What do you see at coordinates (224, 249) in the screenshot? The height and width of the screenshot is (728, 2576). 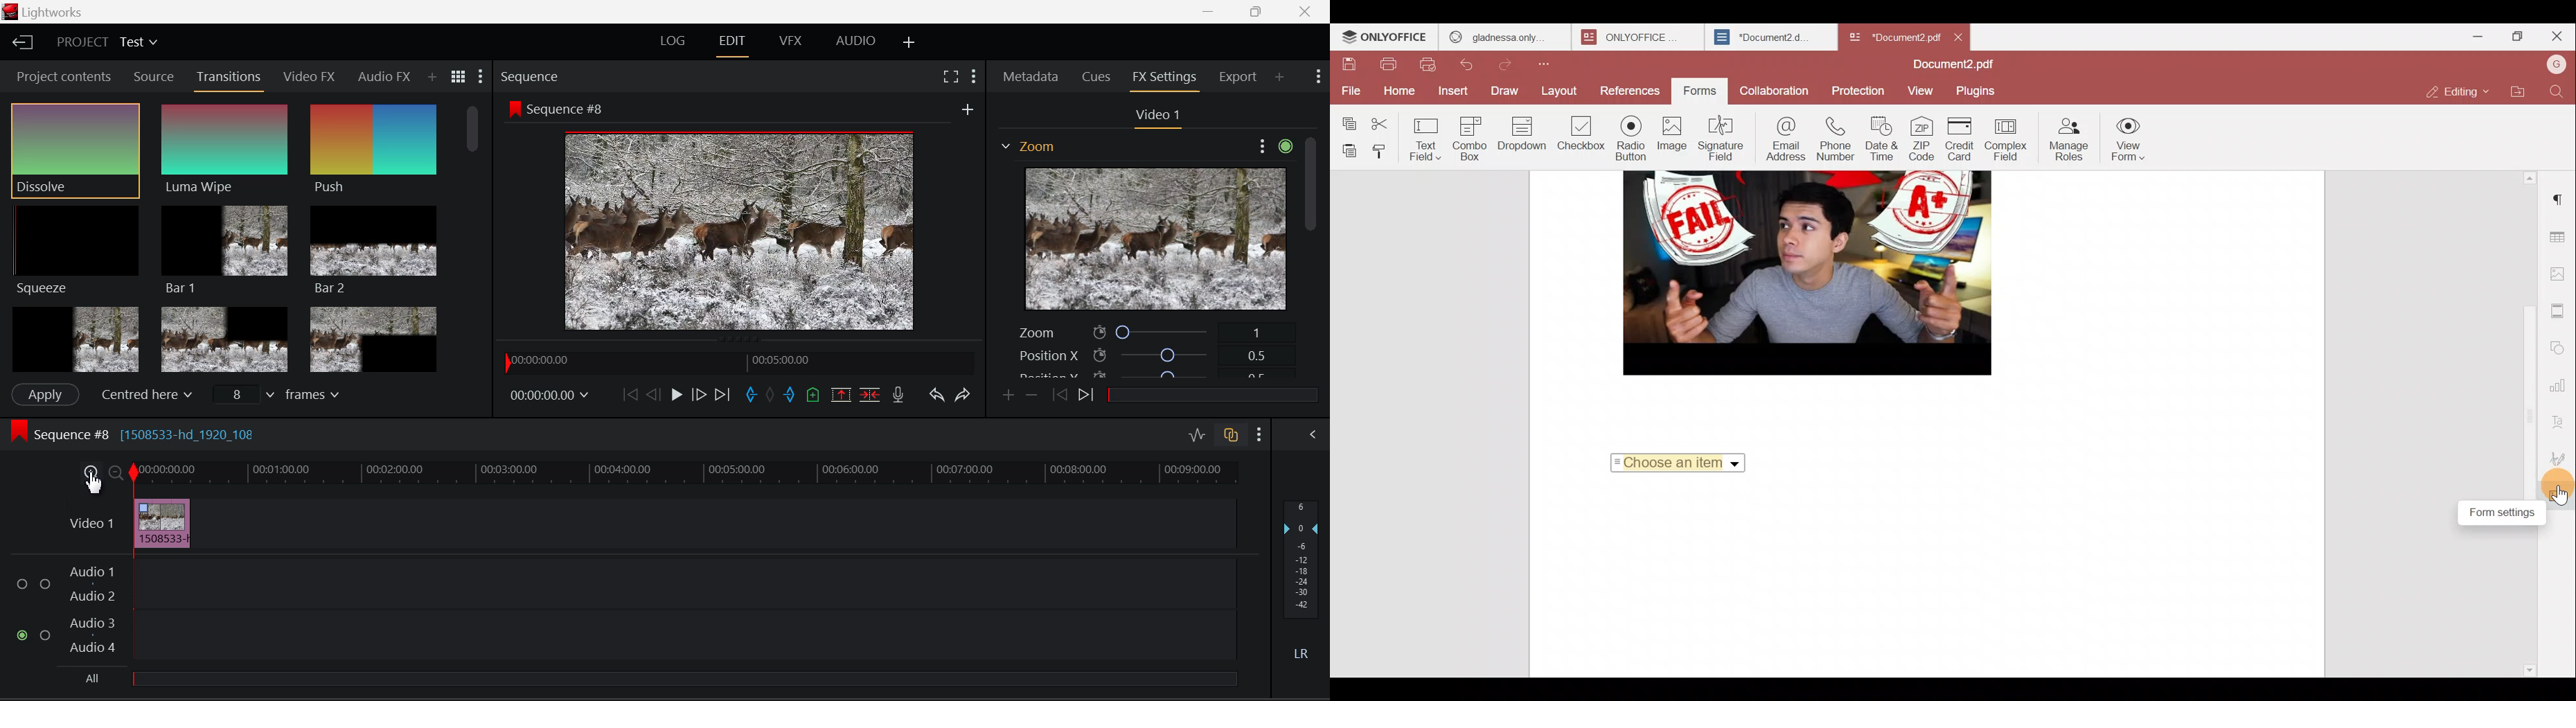 I see `Bar 1` at bounding box center [224, 249].